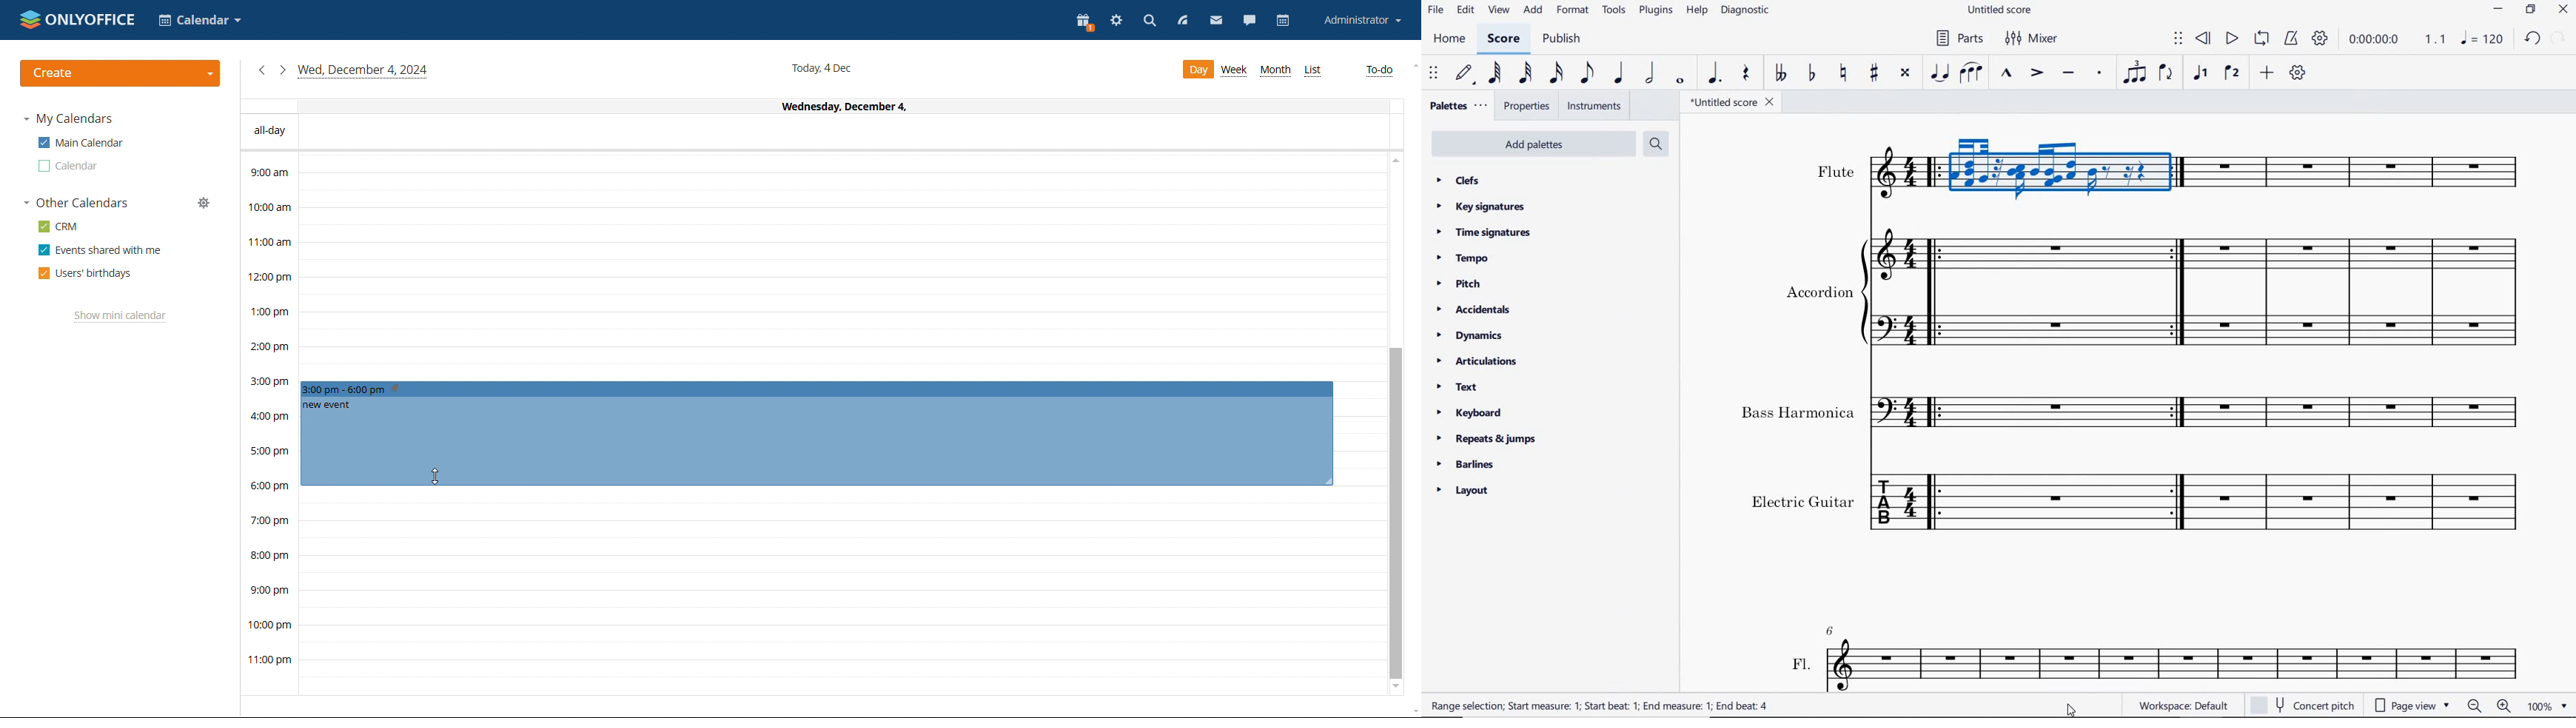  Describe the element at coordinates (69, 166) in the screenshot. I see `calendar` at that location.